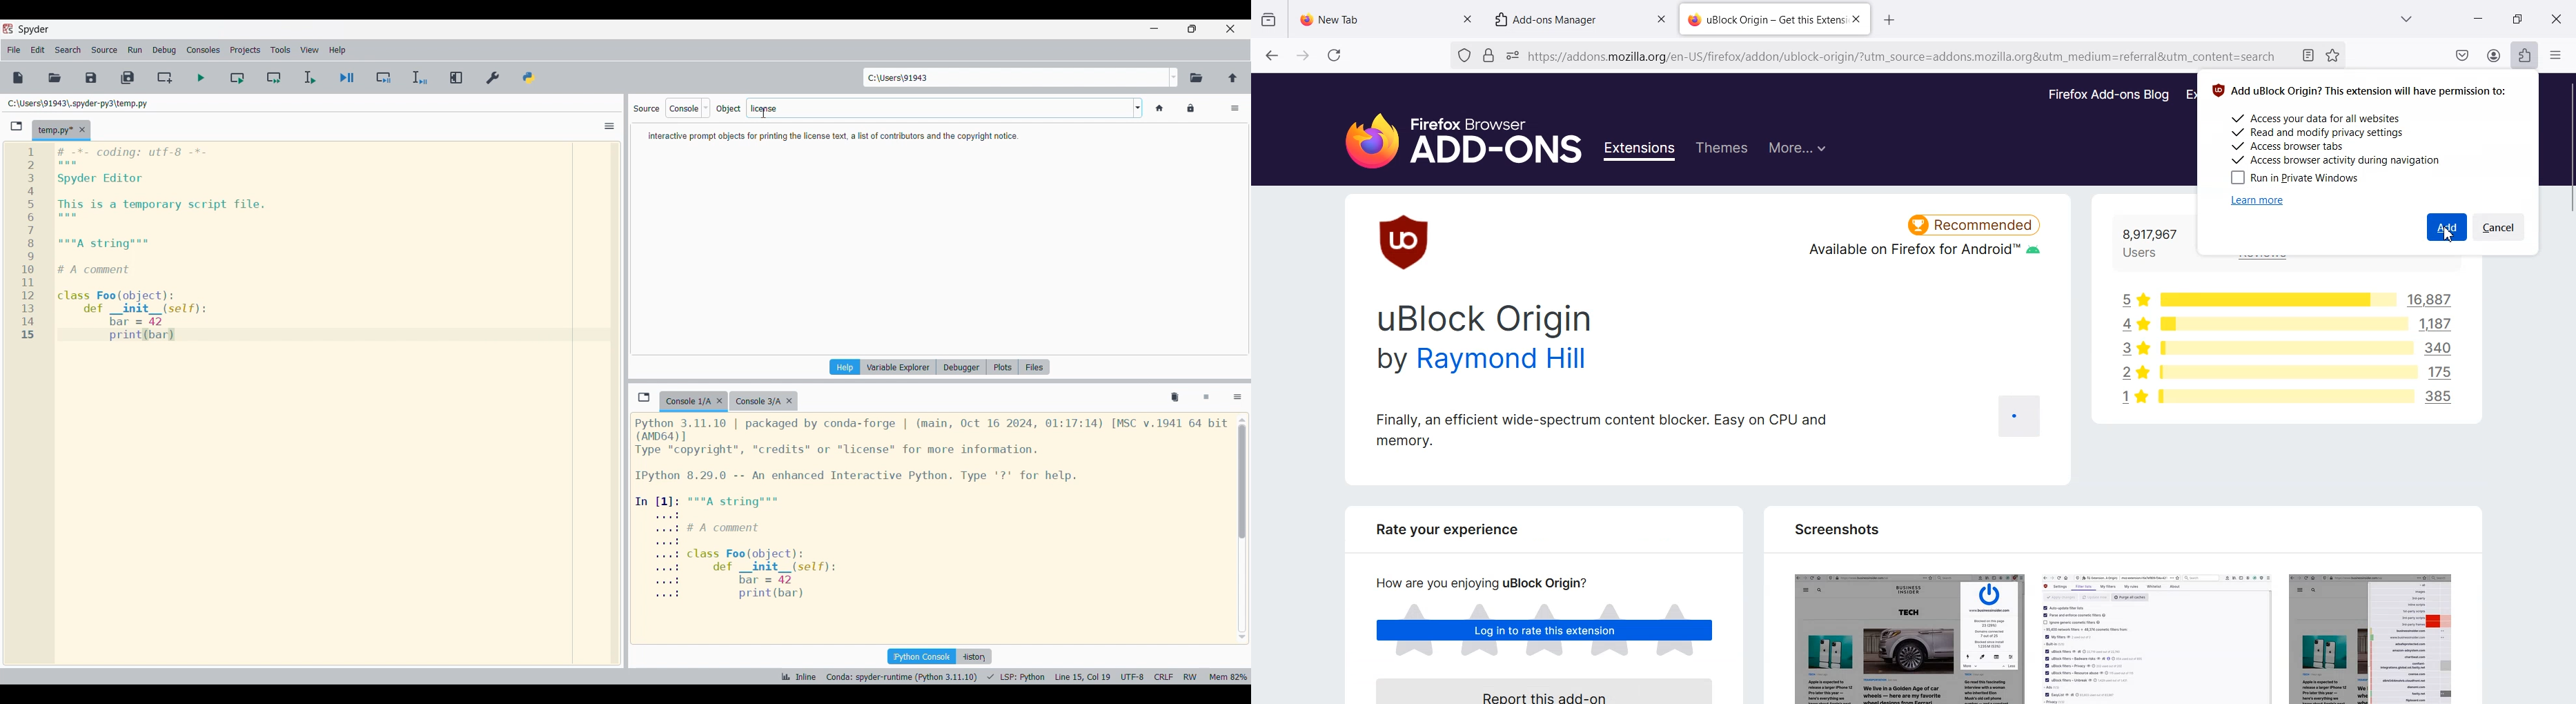  I want to click on Bookmark this page, so click(2332, 55).